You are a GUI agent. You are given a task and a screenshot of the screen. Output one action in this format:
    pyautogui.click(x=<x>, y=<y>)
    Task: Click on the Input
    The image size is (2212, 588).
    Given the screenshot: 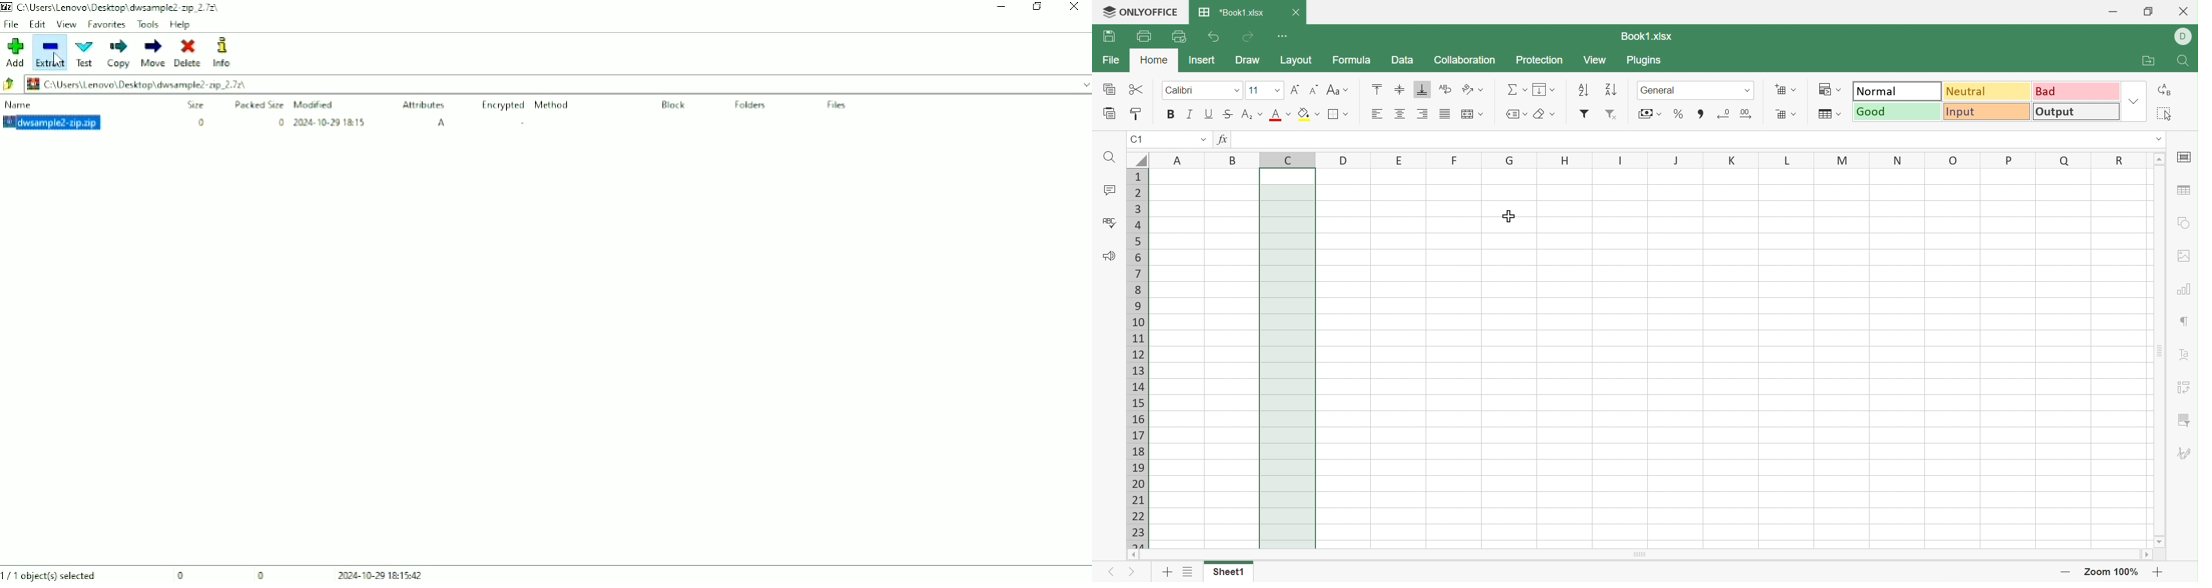 What is the action you would take?
    pyautogui.click(x=1988, y=113)
    